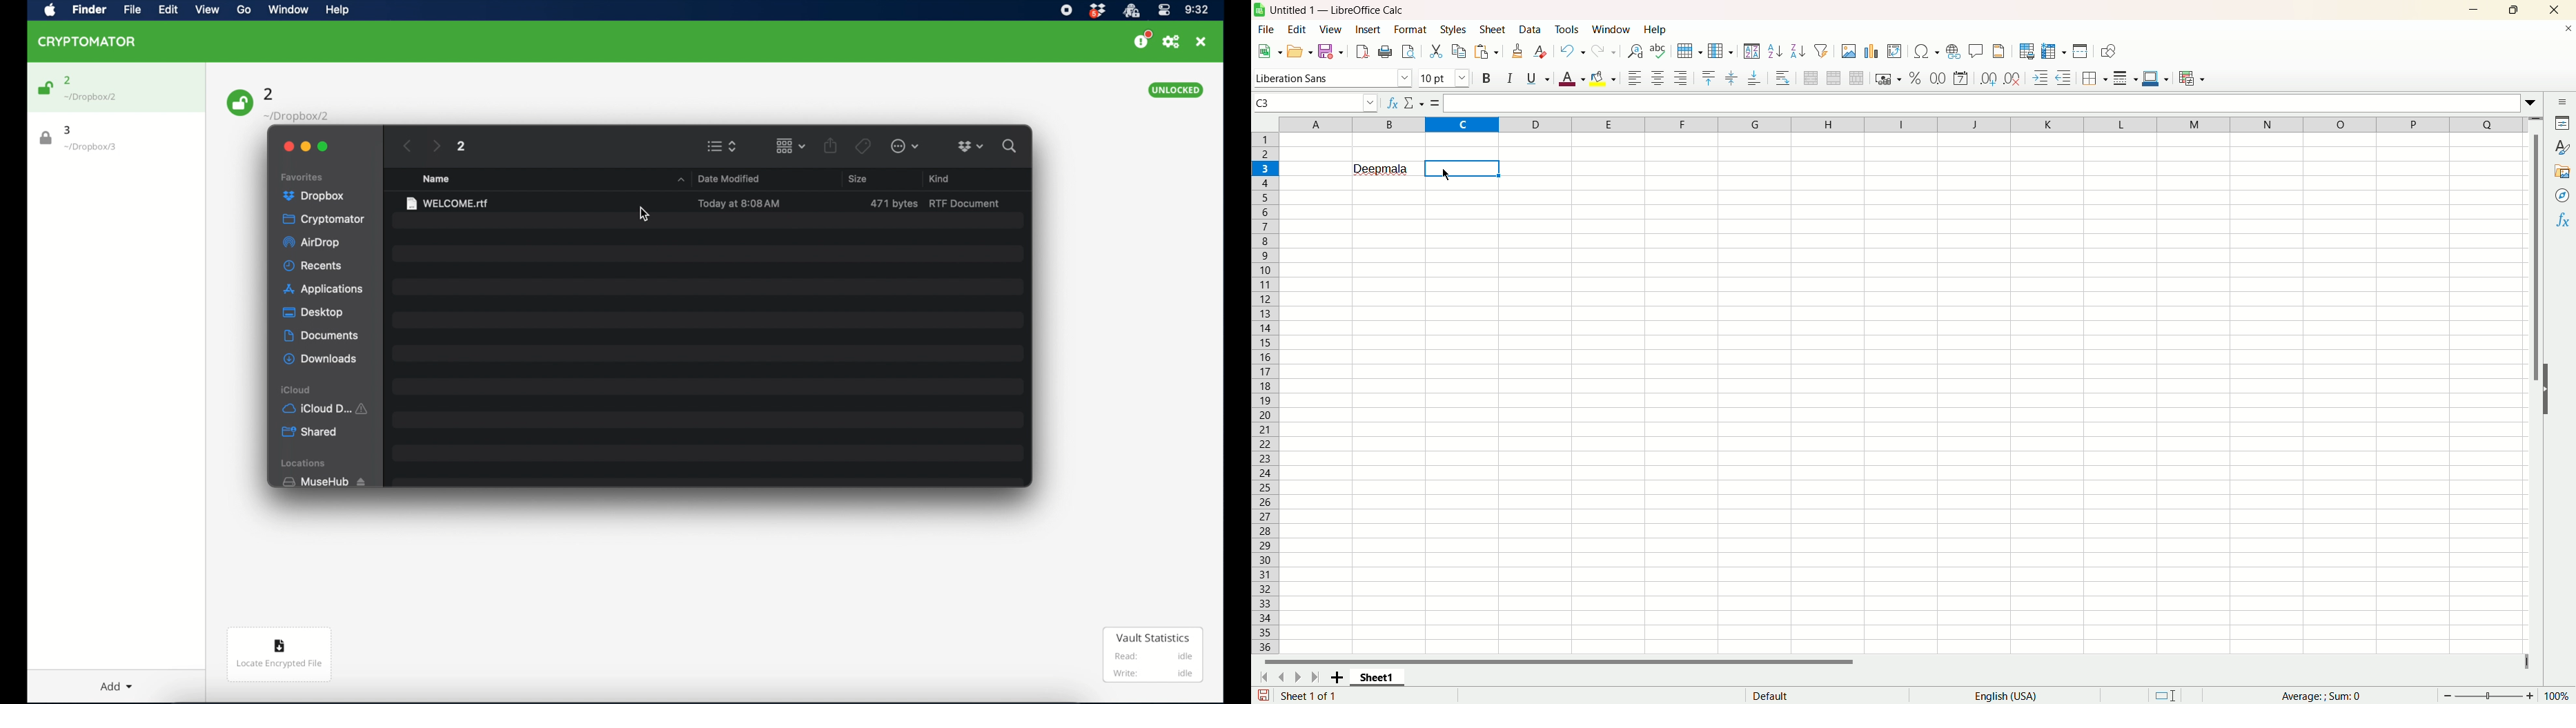 This screenshot has width=2576, height=728. Describe the element at coordinates (1682, 77) in the screenshot. I see `align right` at that location.